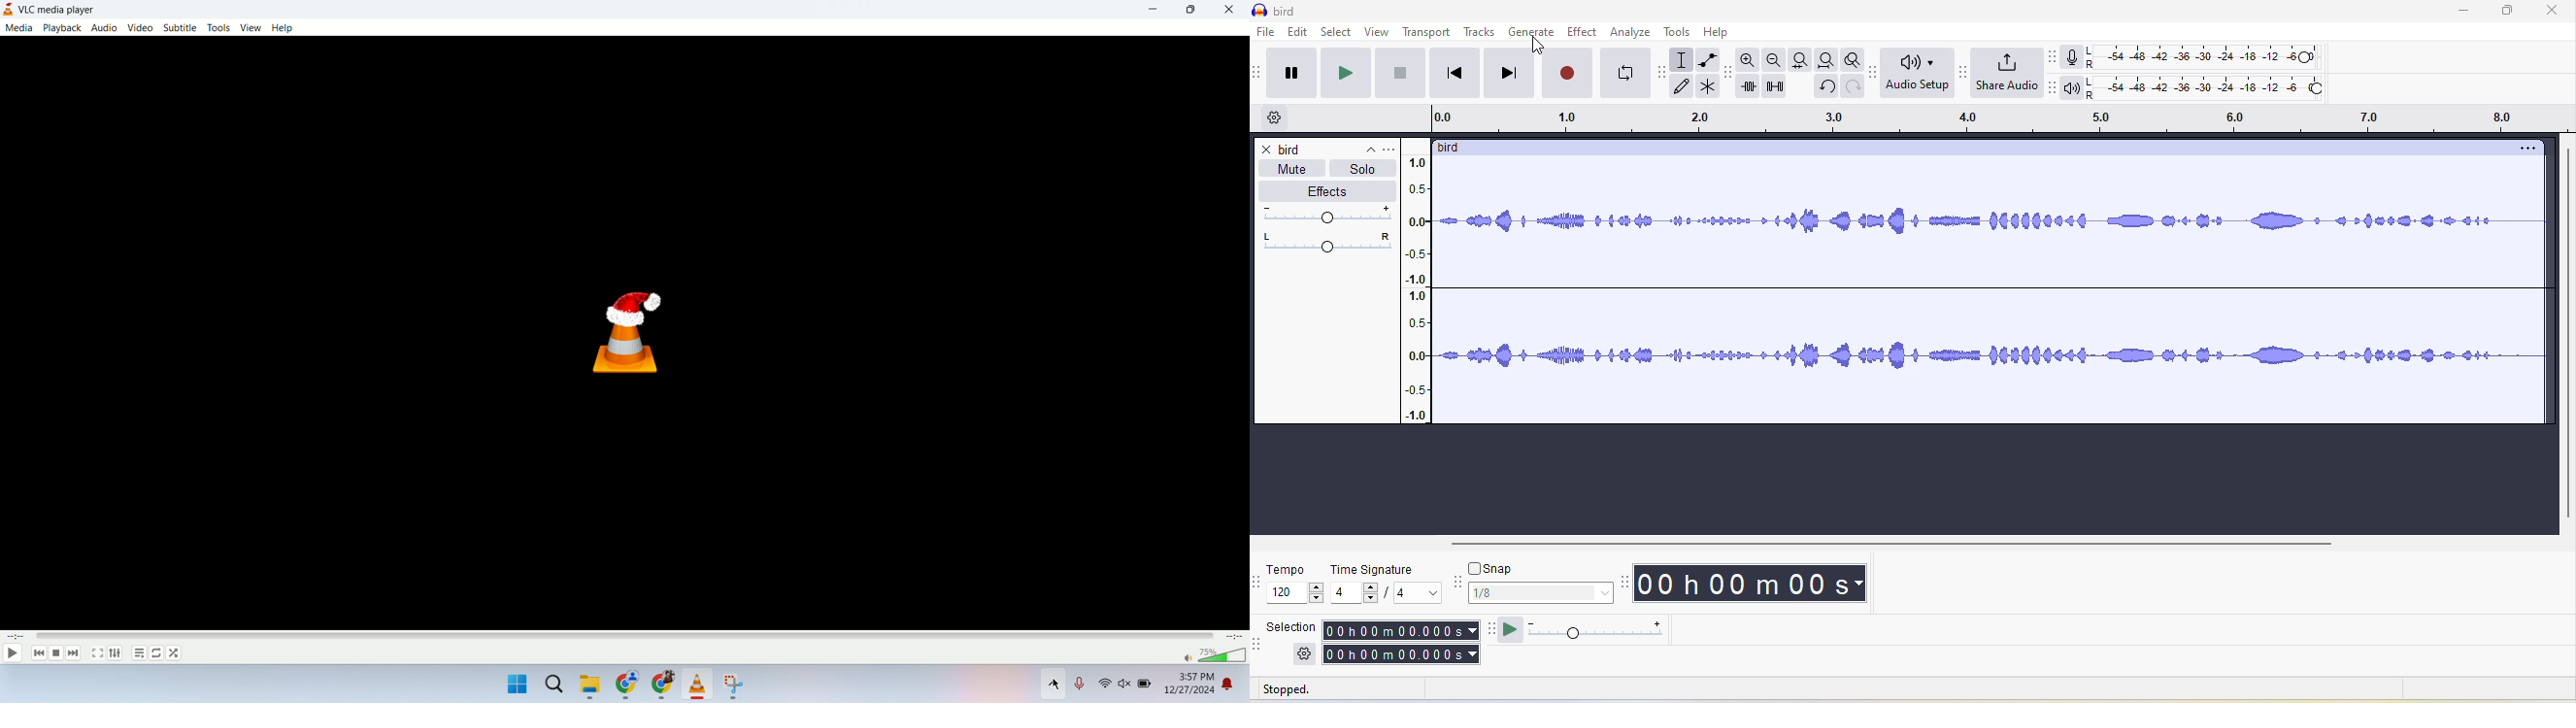  Describe the element at coordinates (626, 636) in the screenshot. I see `progress bar` at that location.